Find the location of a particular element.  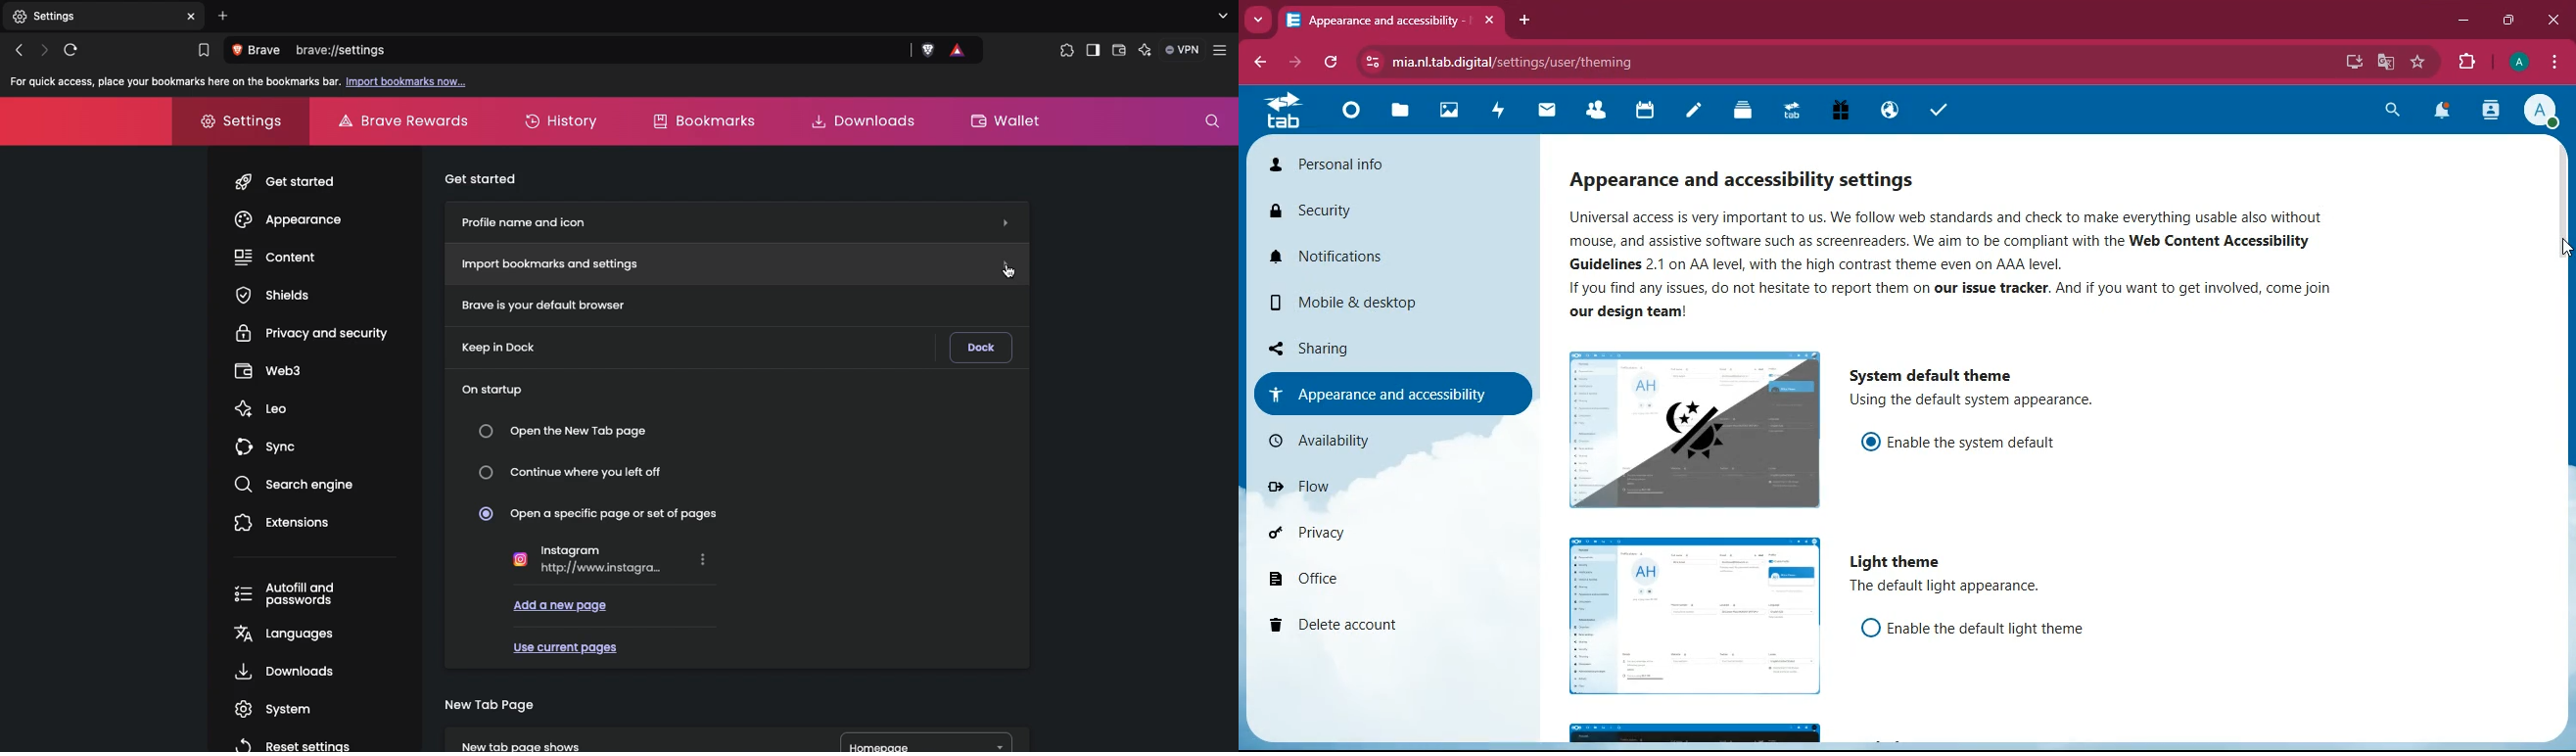

Get started is located at coordinates (483, 176).